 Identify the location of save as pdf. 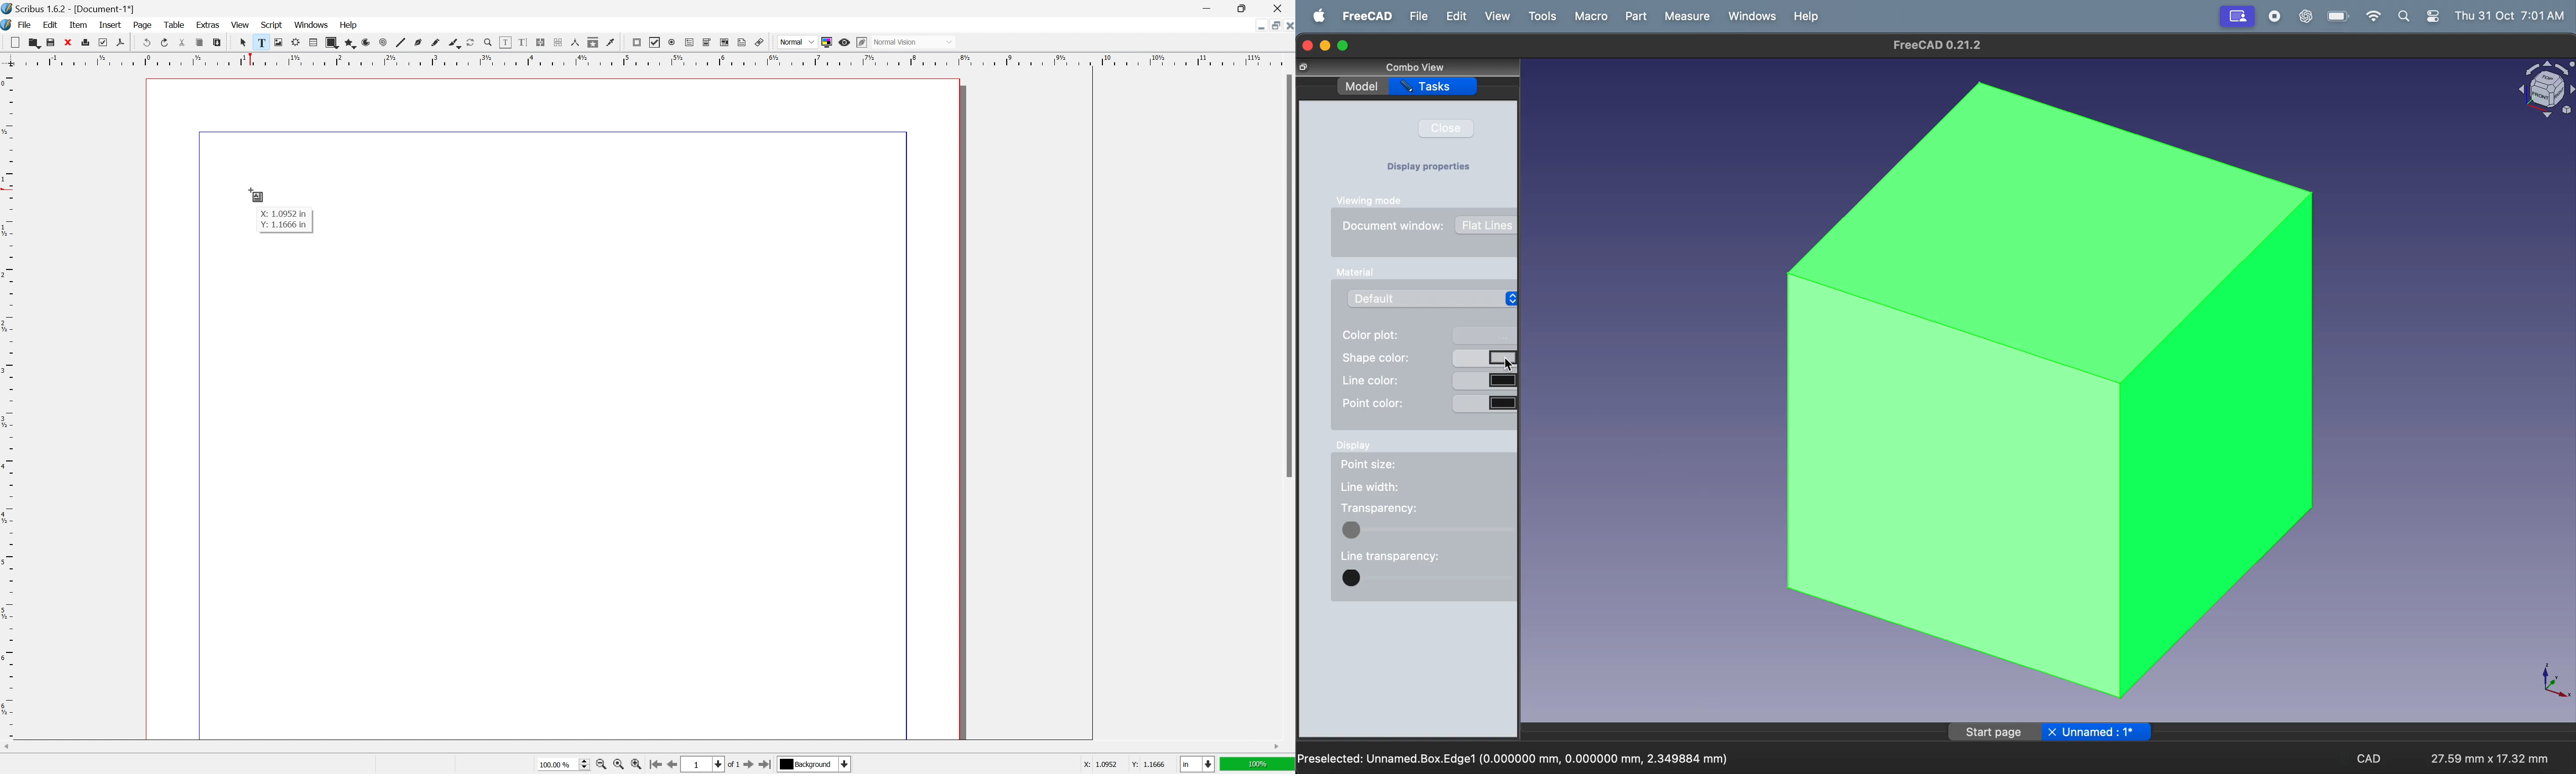
(120, 42).